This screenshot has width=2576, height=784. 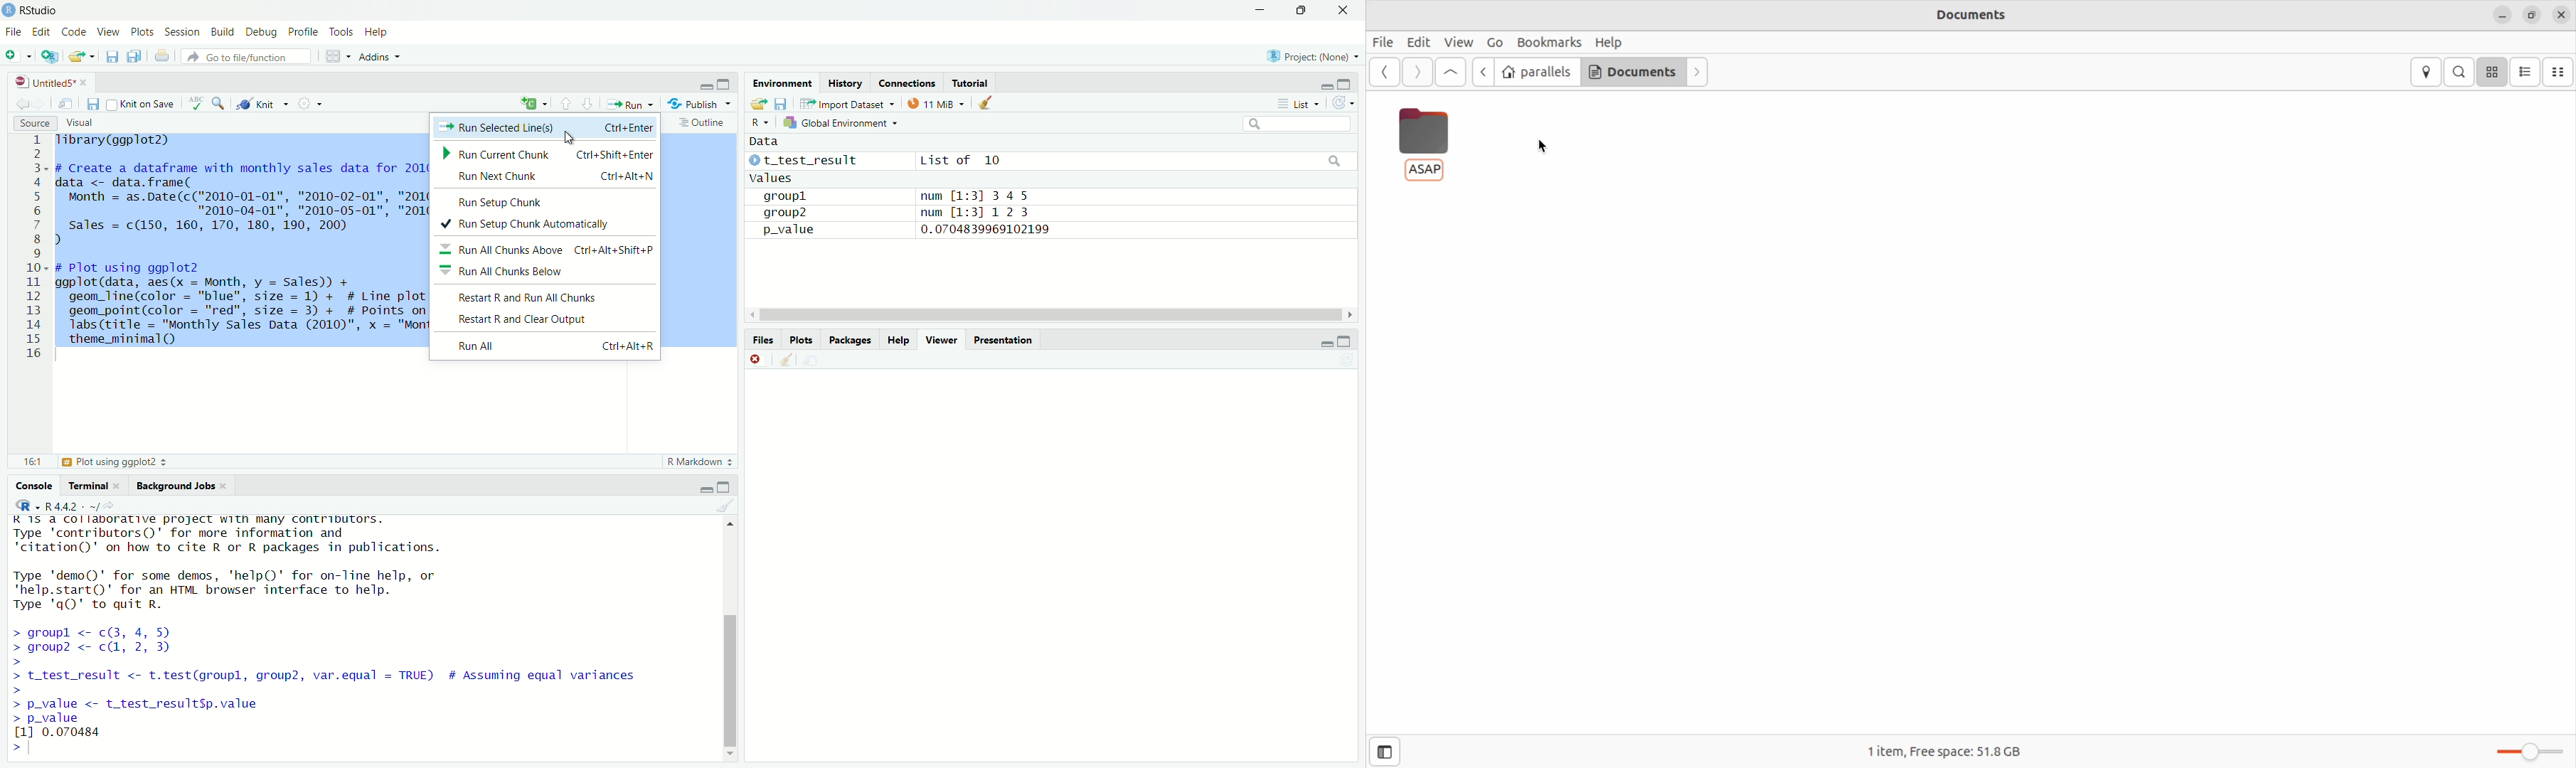 I want to click on R, so click(x=755, y=121).